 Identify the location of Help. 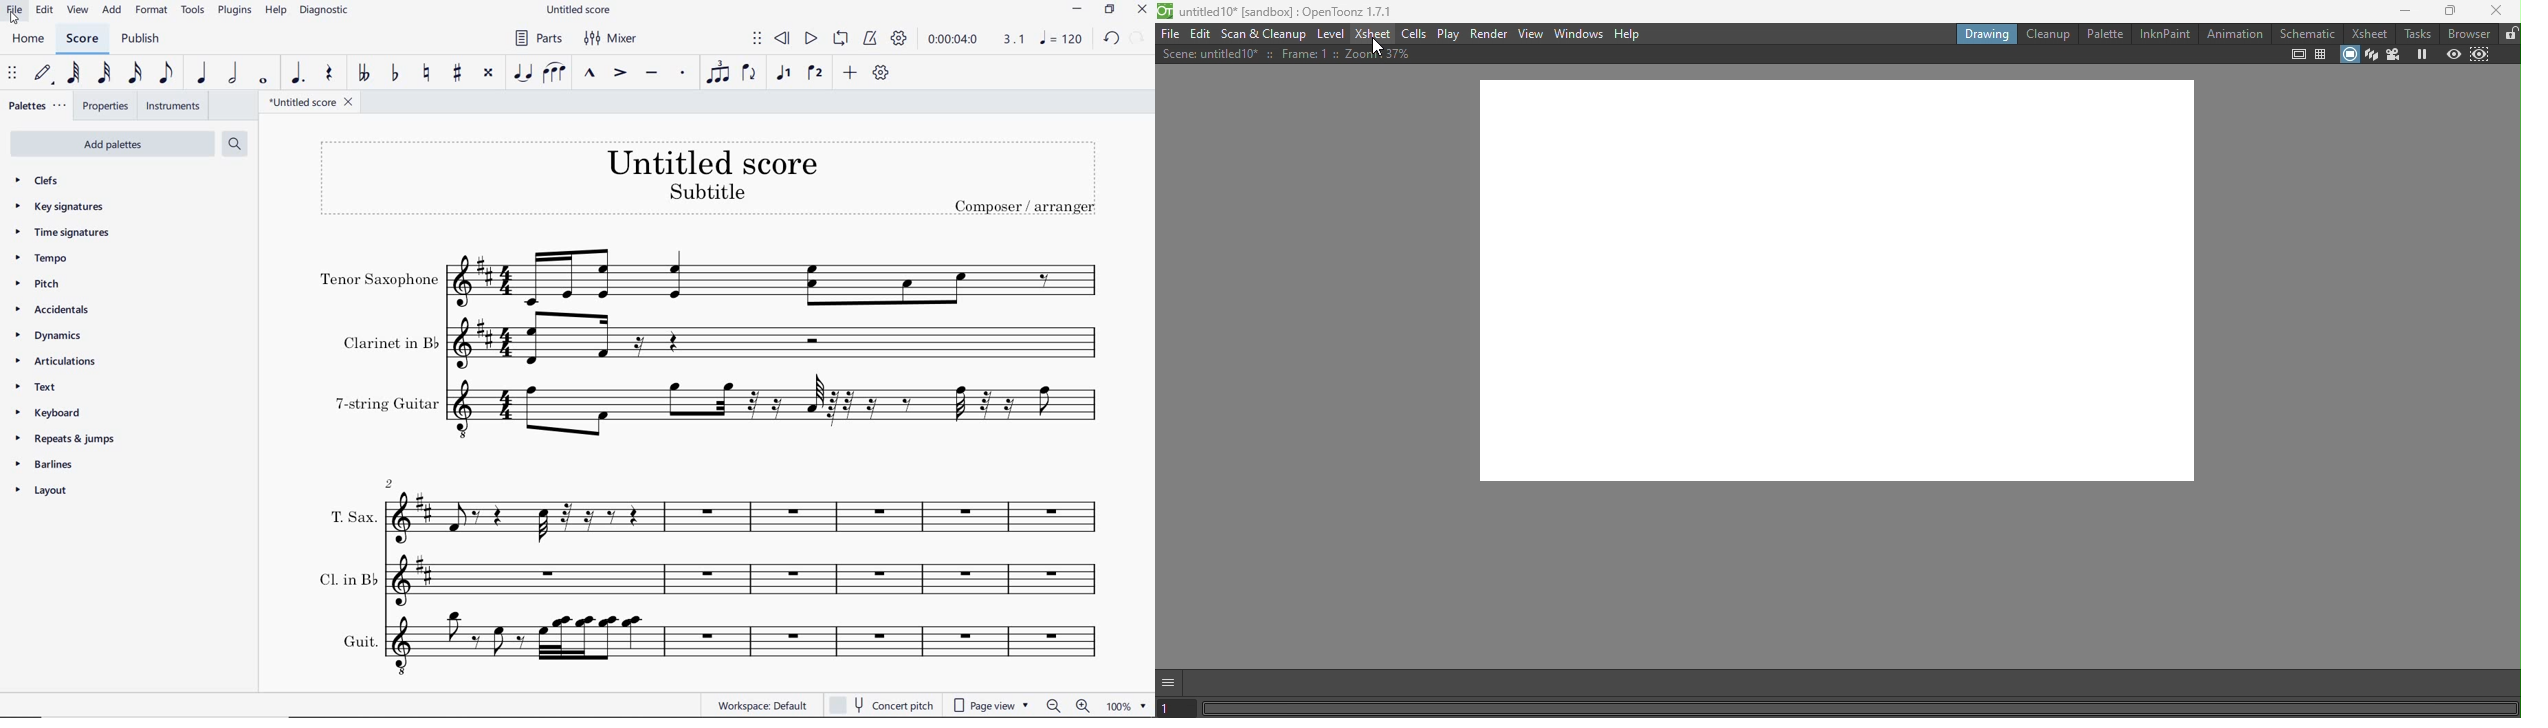
(1630, 34).